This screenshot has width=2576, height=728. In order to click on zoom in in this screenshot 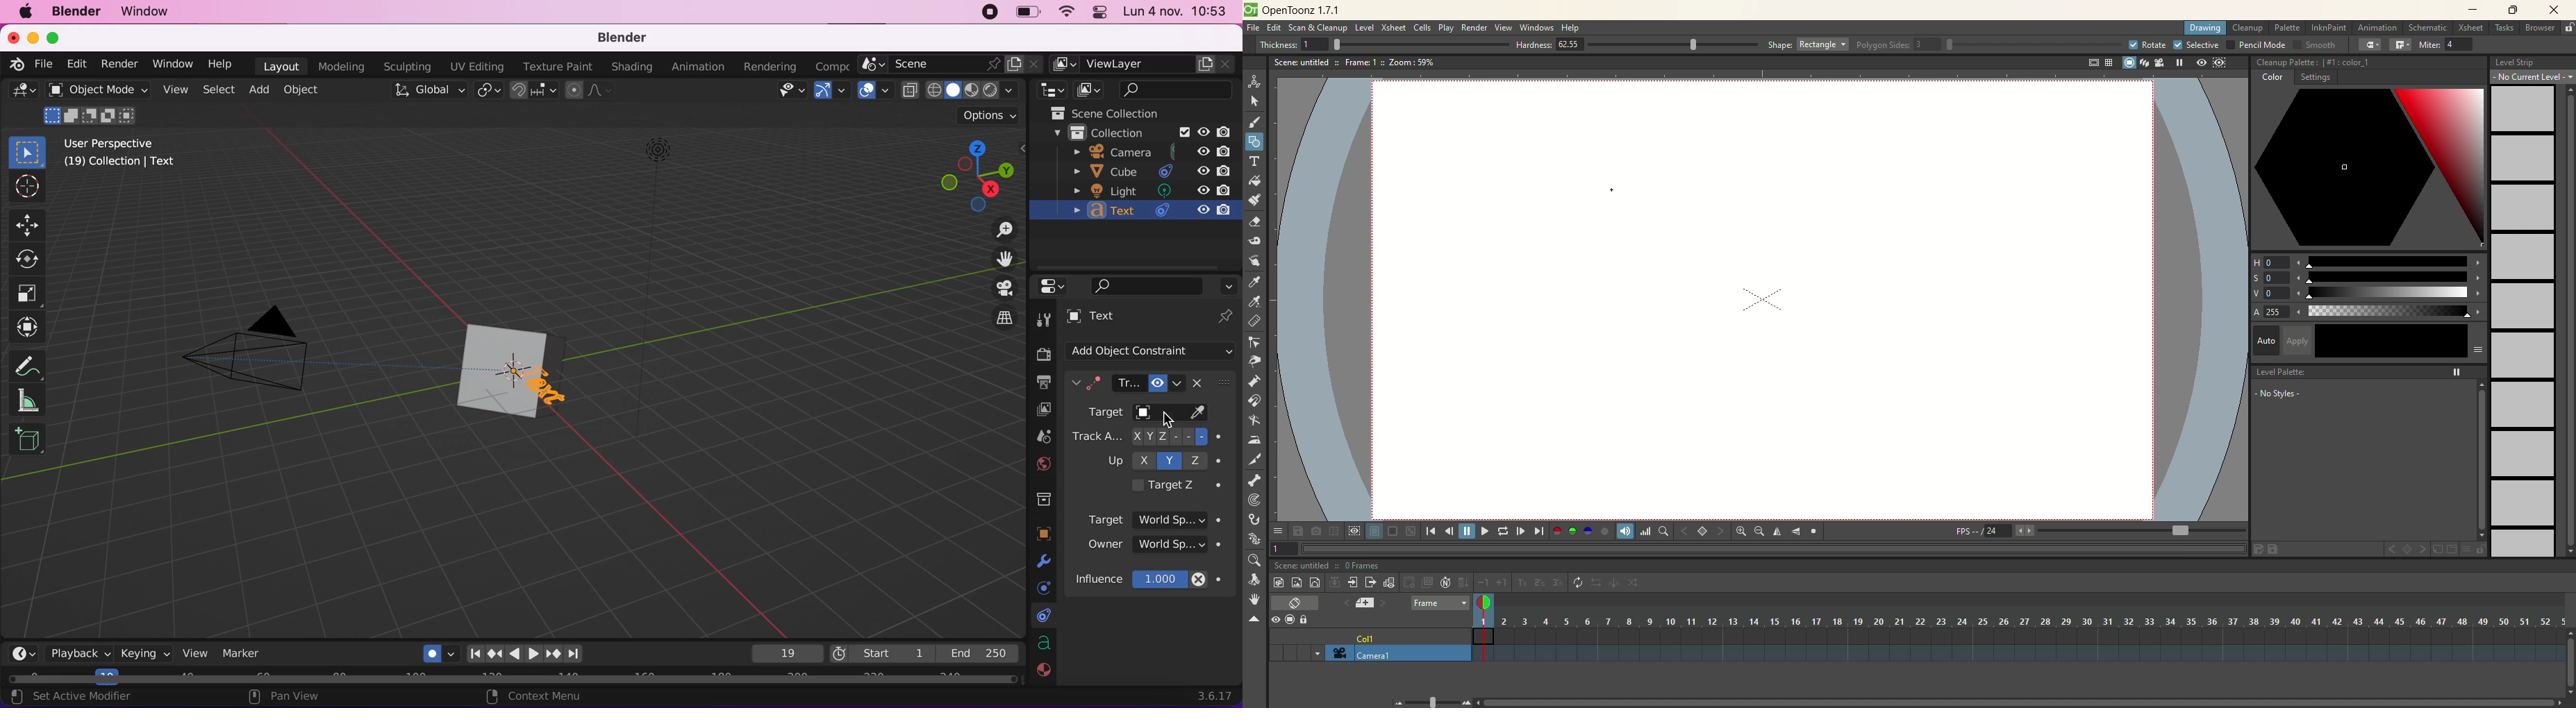, I will do `click(1466, 702)`.